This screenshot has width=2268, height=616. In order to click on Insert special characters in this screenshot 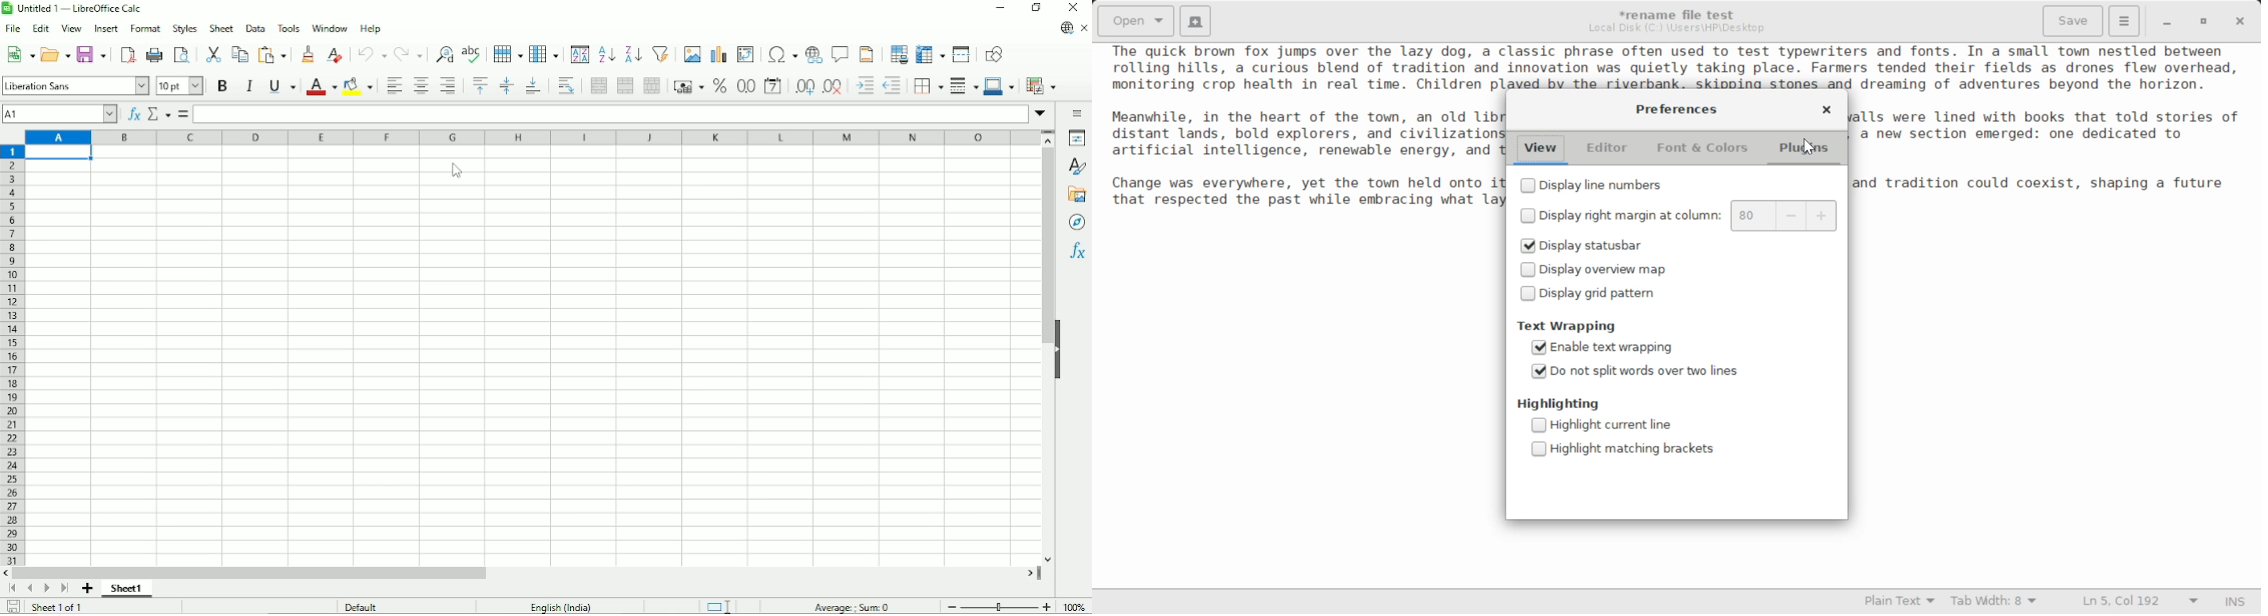, I will do `click(781, 54)`.